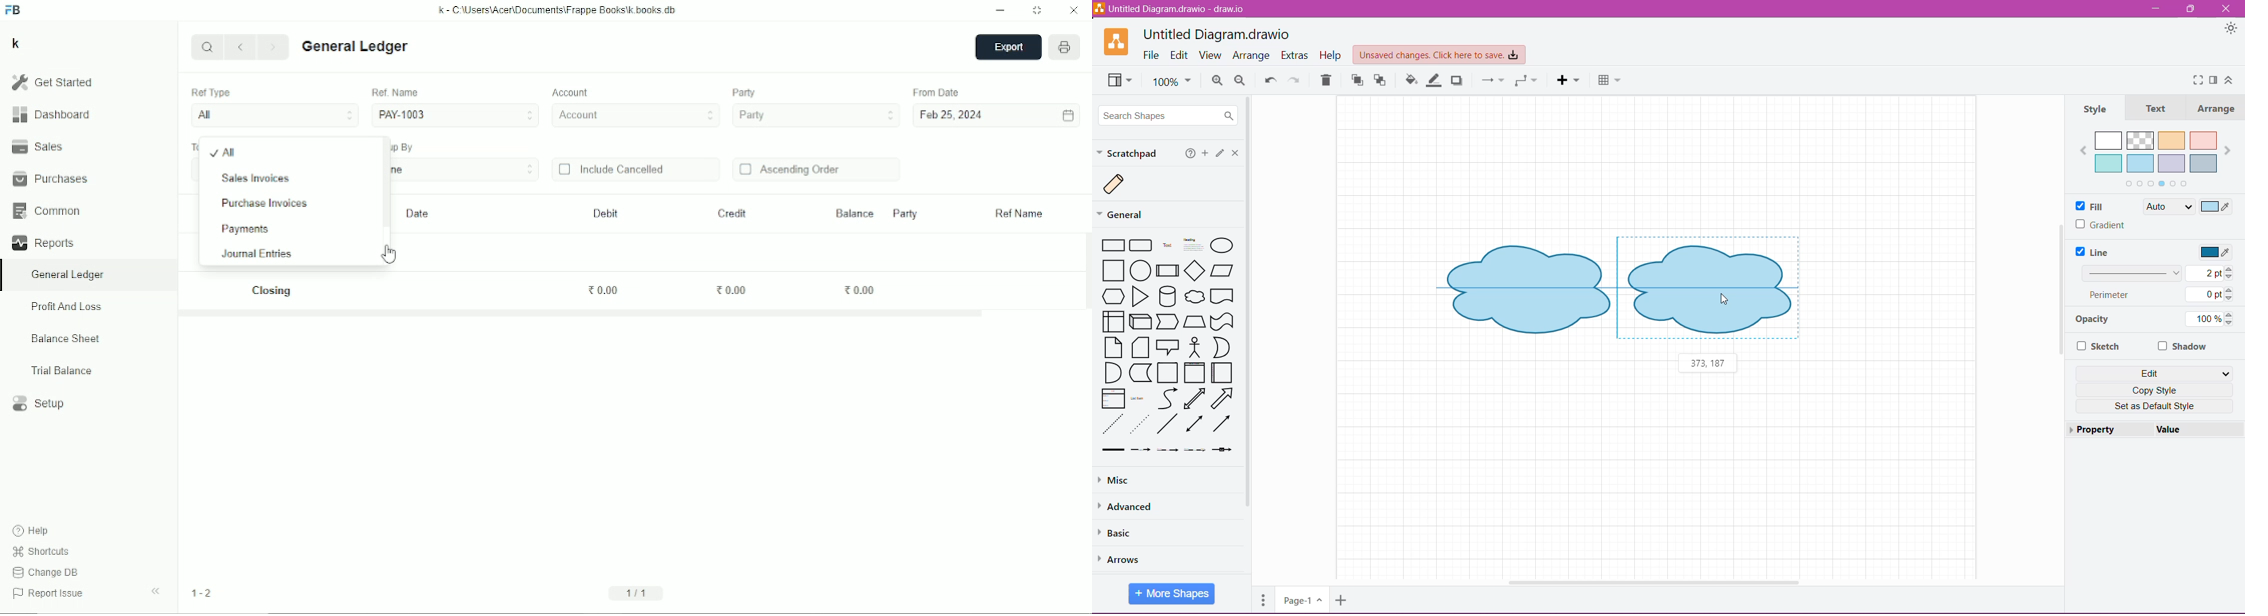 This screenshot has height=616, width=2268. Describe the element at coordinates (2095, 252) in the screenshot. I see `Line` at that location.